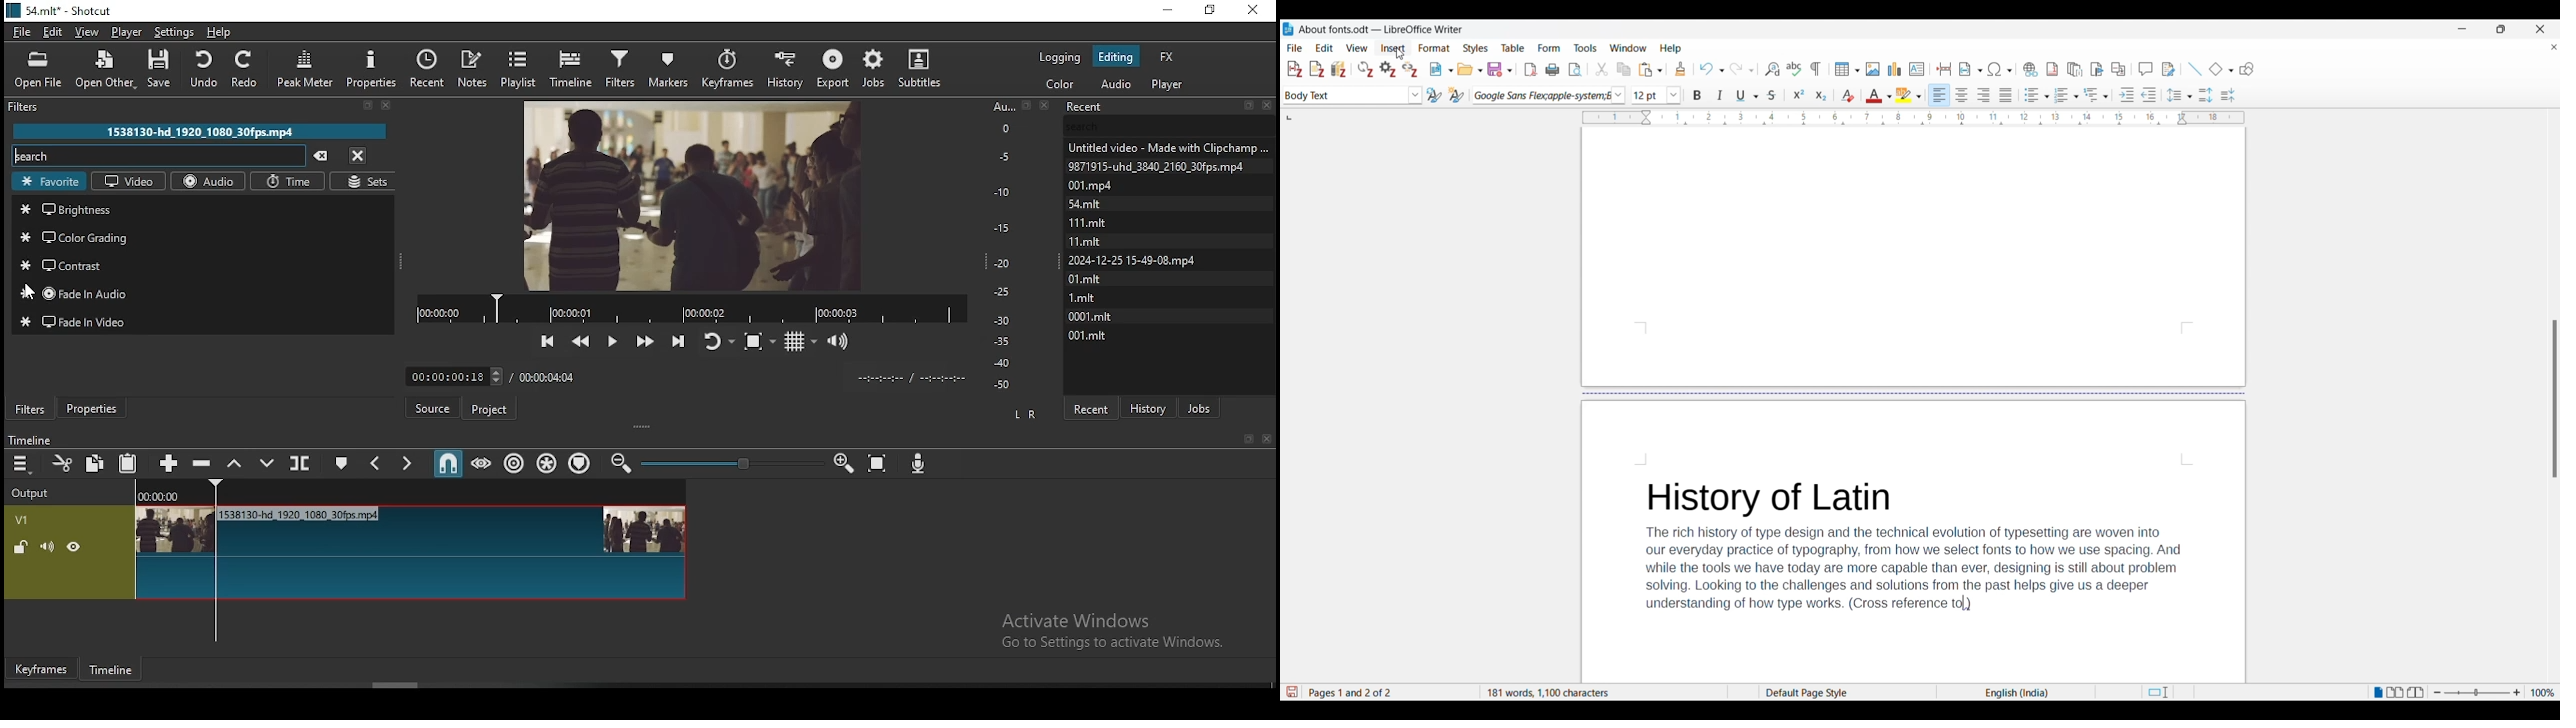  What do you see at coordinates (543, 463) in the screenshot?
I see `ripple all tracks` at bounding box center [543, 463].